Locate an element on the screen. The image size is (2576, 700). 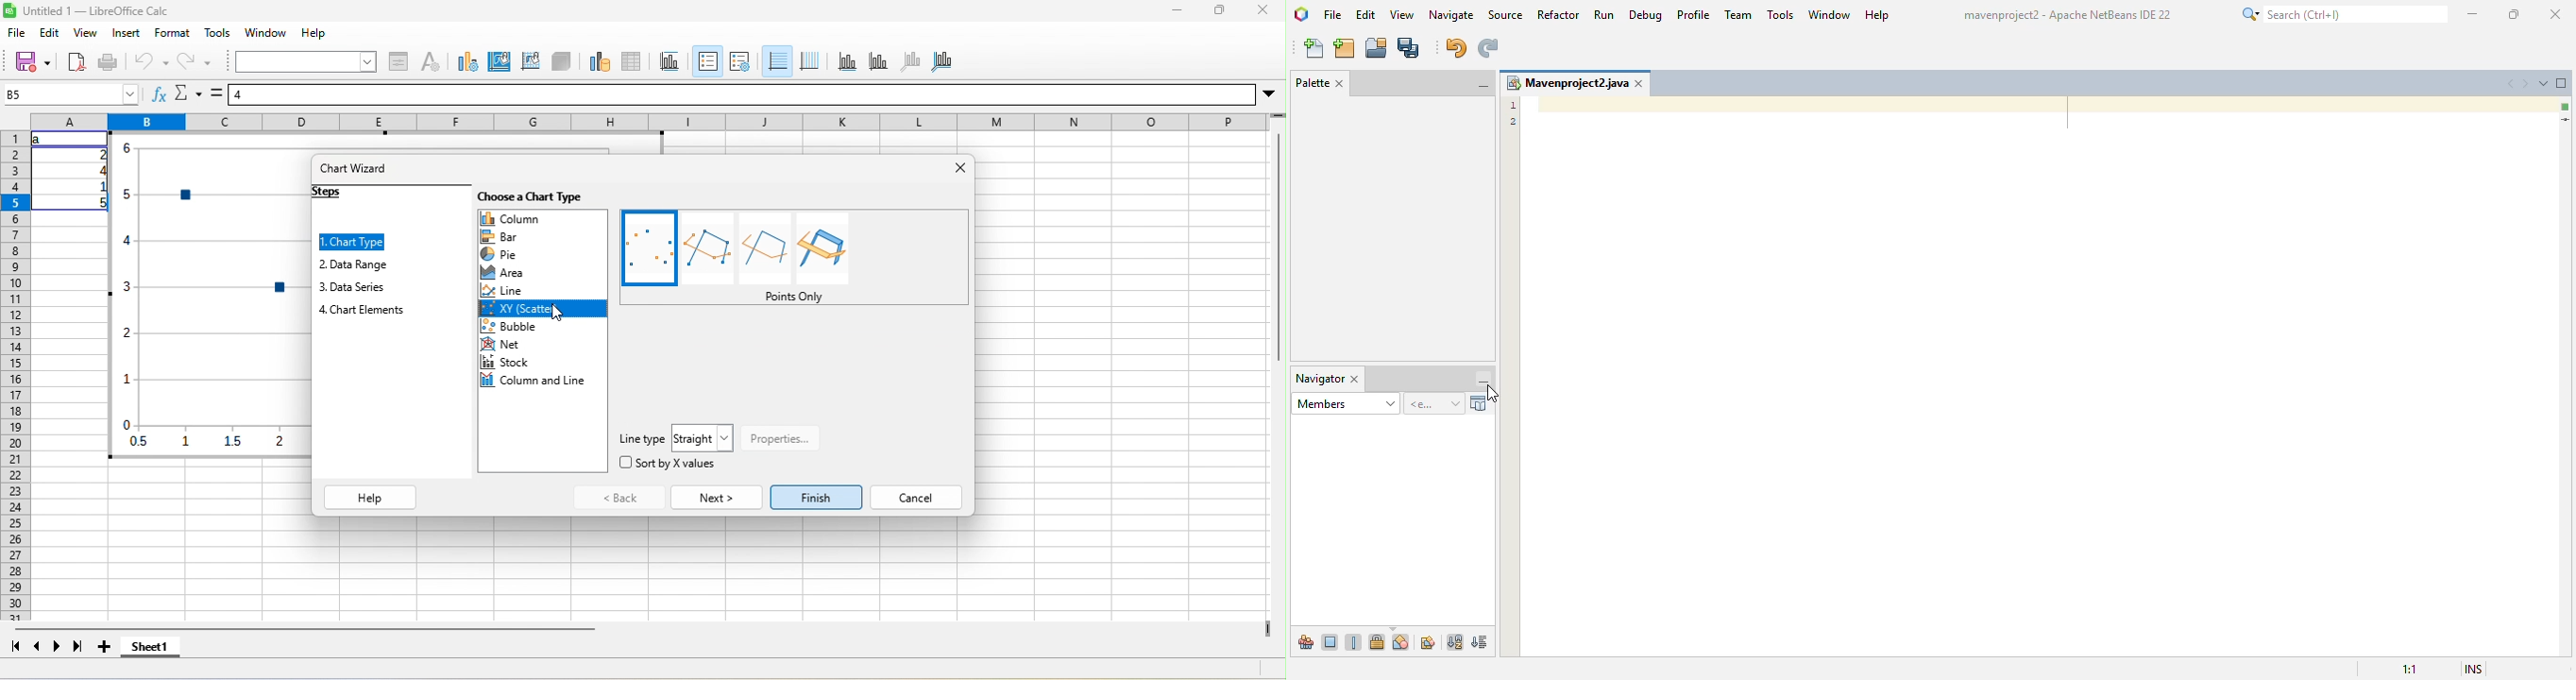
a is located at coordinates (40, 139).